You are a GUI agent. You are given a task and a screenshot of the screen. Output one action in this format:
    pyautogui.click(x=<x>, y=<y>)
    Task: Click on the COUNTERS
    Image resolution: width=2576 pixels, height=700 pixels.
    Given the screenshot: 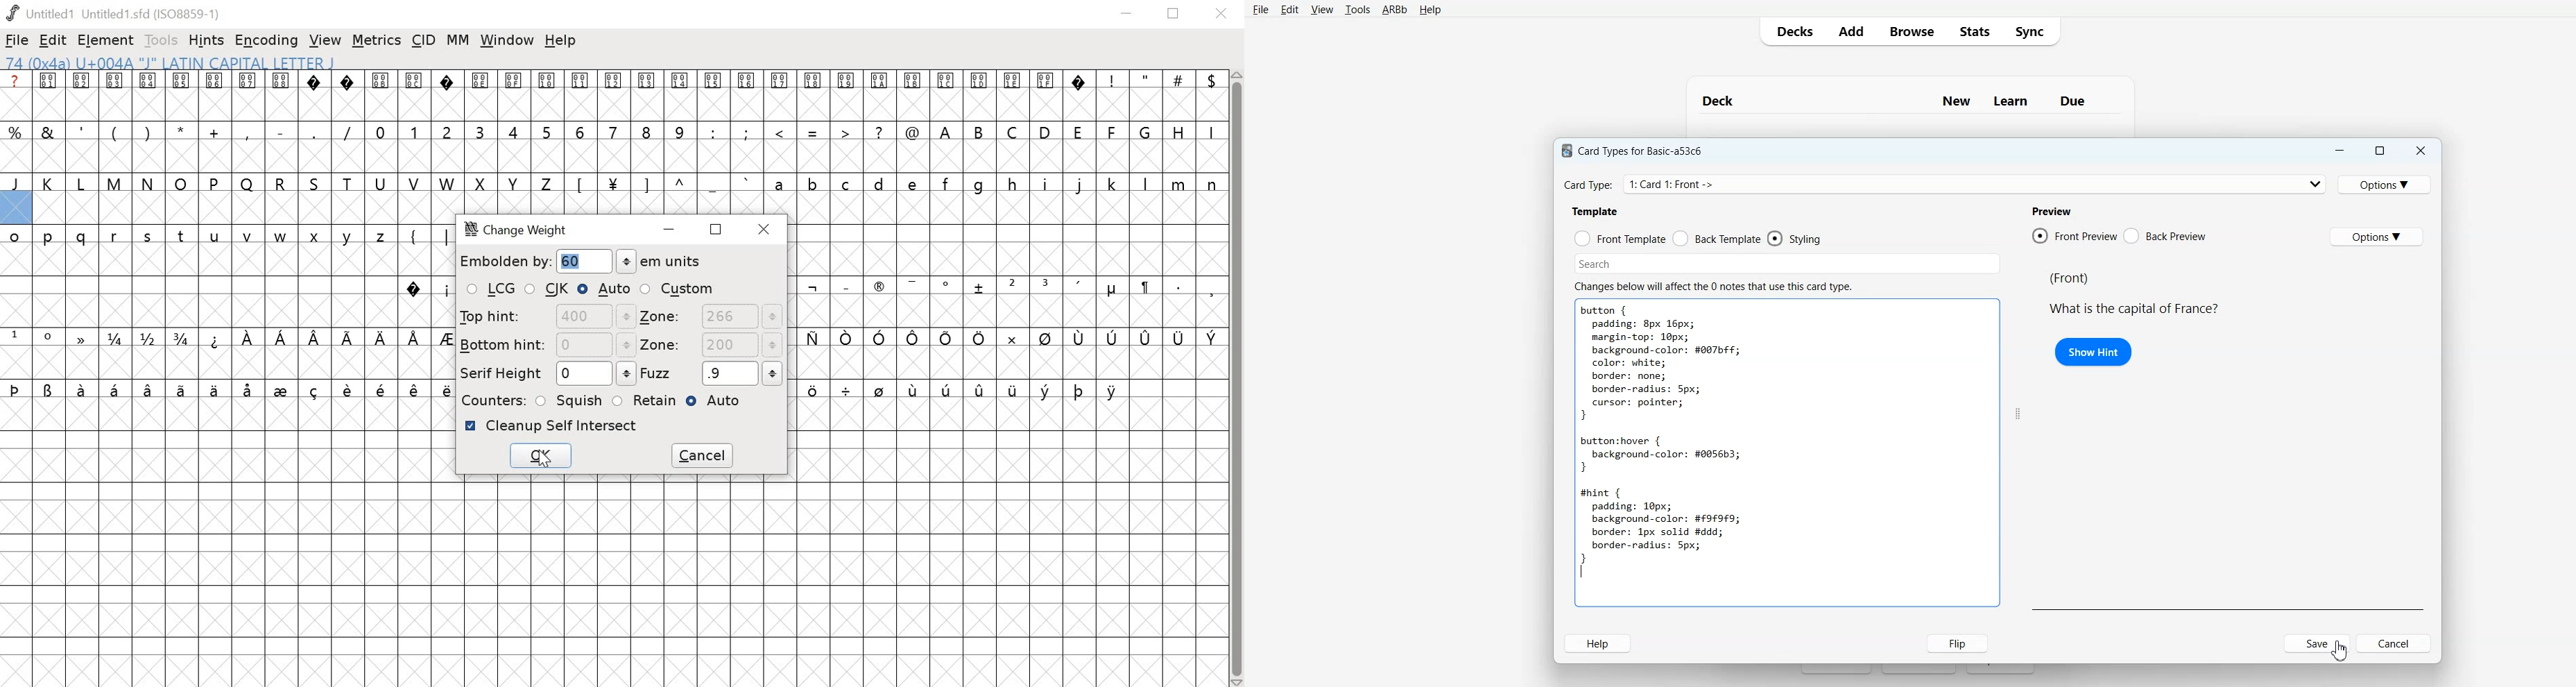 What is the action you would take?
    pyautogui.click(x=491, y=400)
    